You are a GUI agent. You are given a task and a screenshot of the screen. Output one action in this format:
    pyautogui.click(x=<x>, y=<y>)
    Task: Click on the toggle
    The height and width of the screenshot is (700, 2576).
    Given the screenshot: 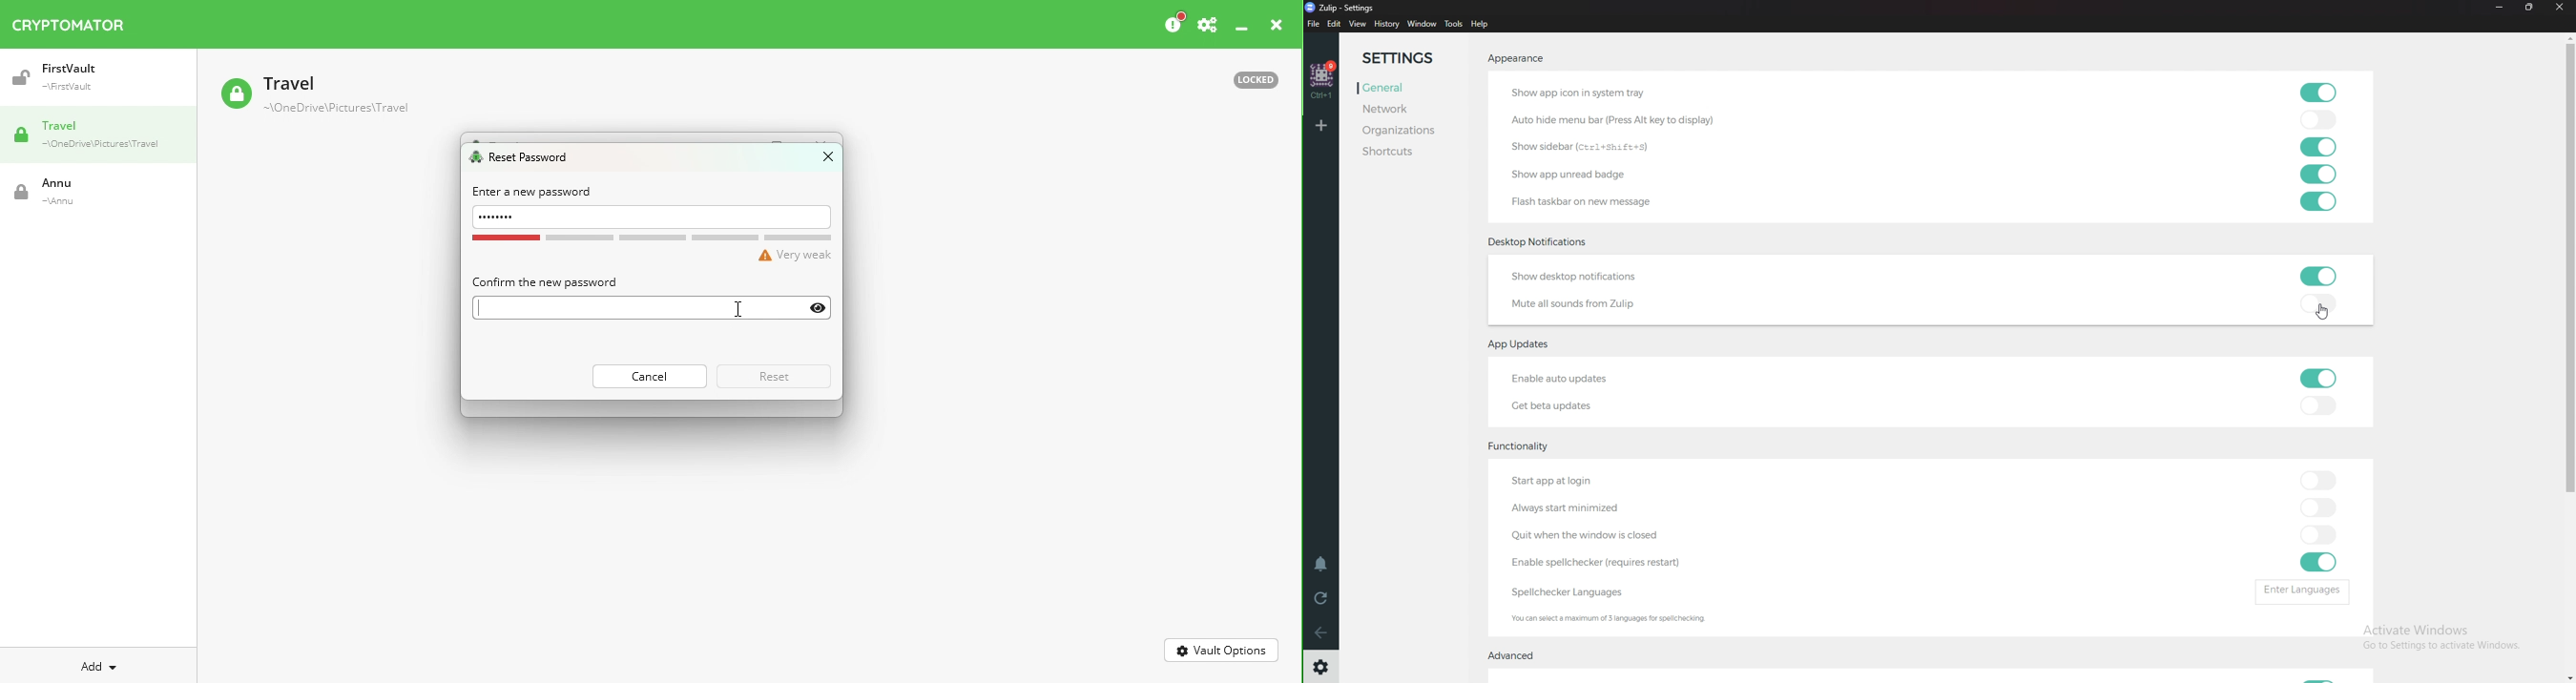 What is the action you would take?
    pyautogui.click(x=2320, y=273)
    